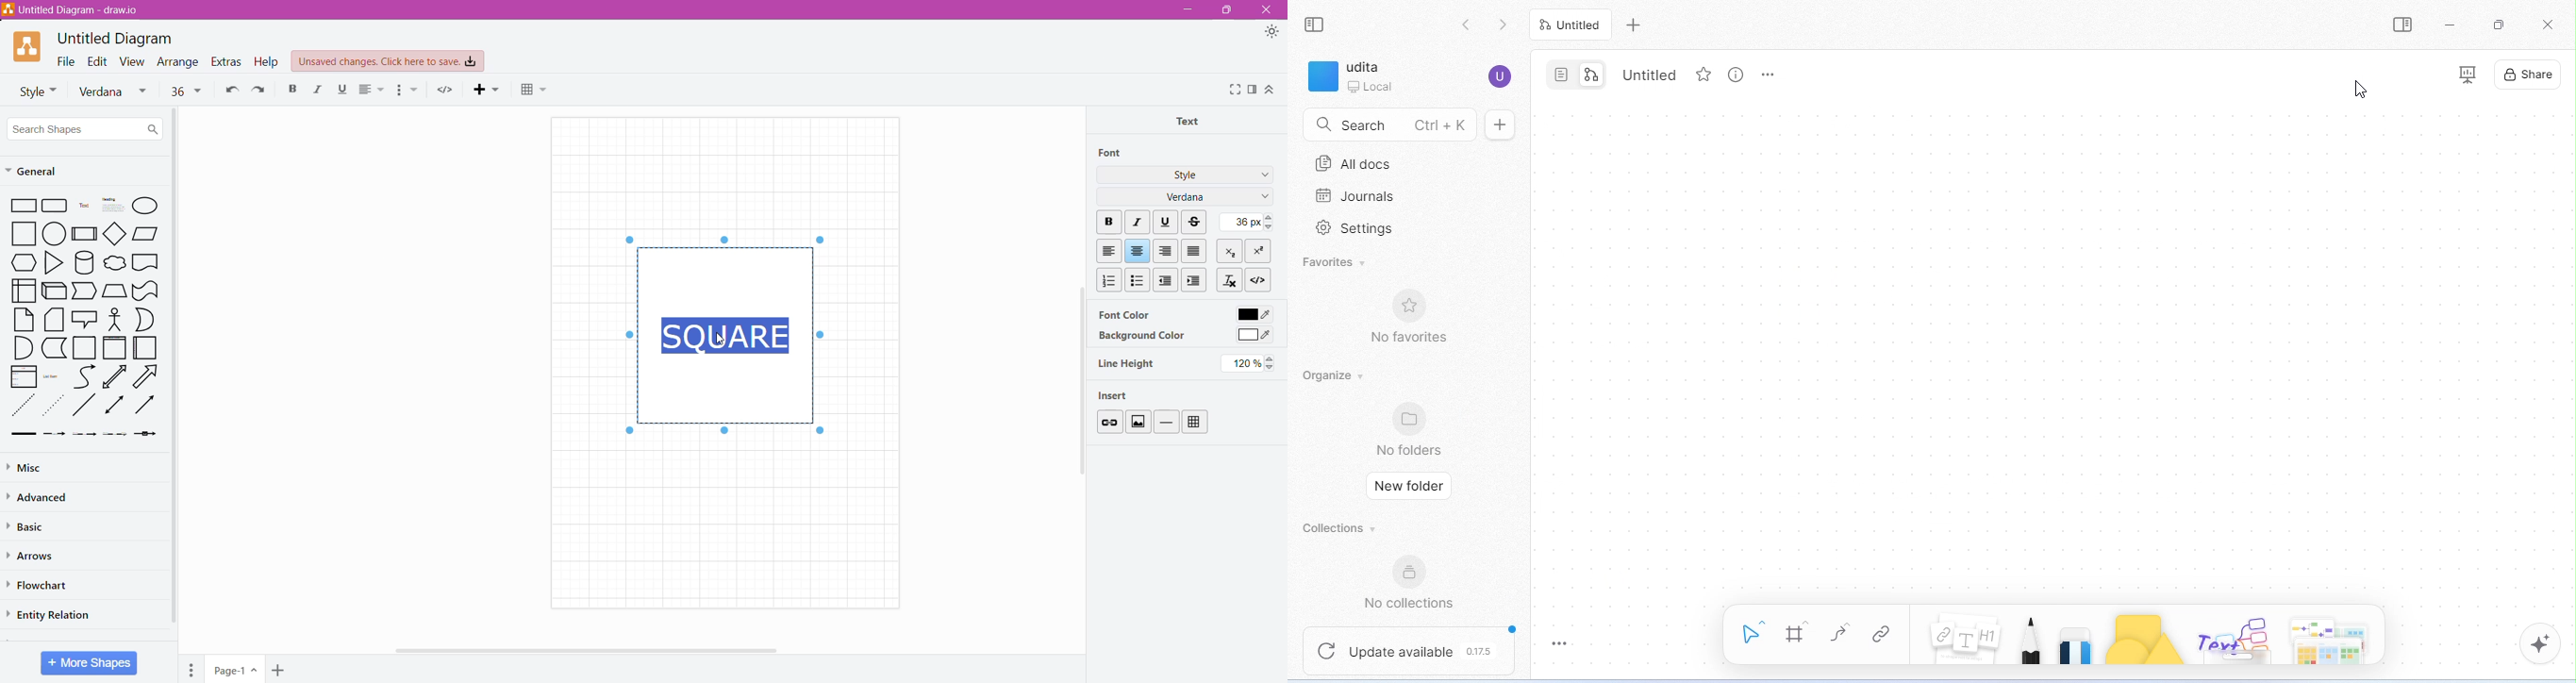 The image size is (2576, 700). I want to click on toggle zoom, so click(1560, 640).